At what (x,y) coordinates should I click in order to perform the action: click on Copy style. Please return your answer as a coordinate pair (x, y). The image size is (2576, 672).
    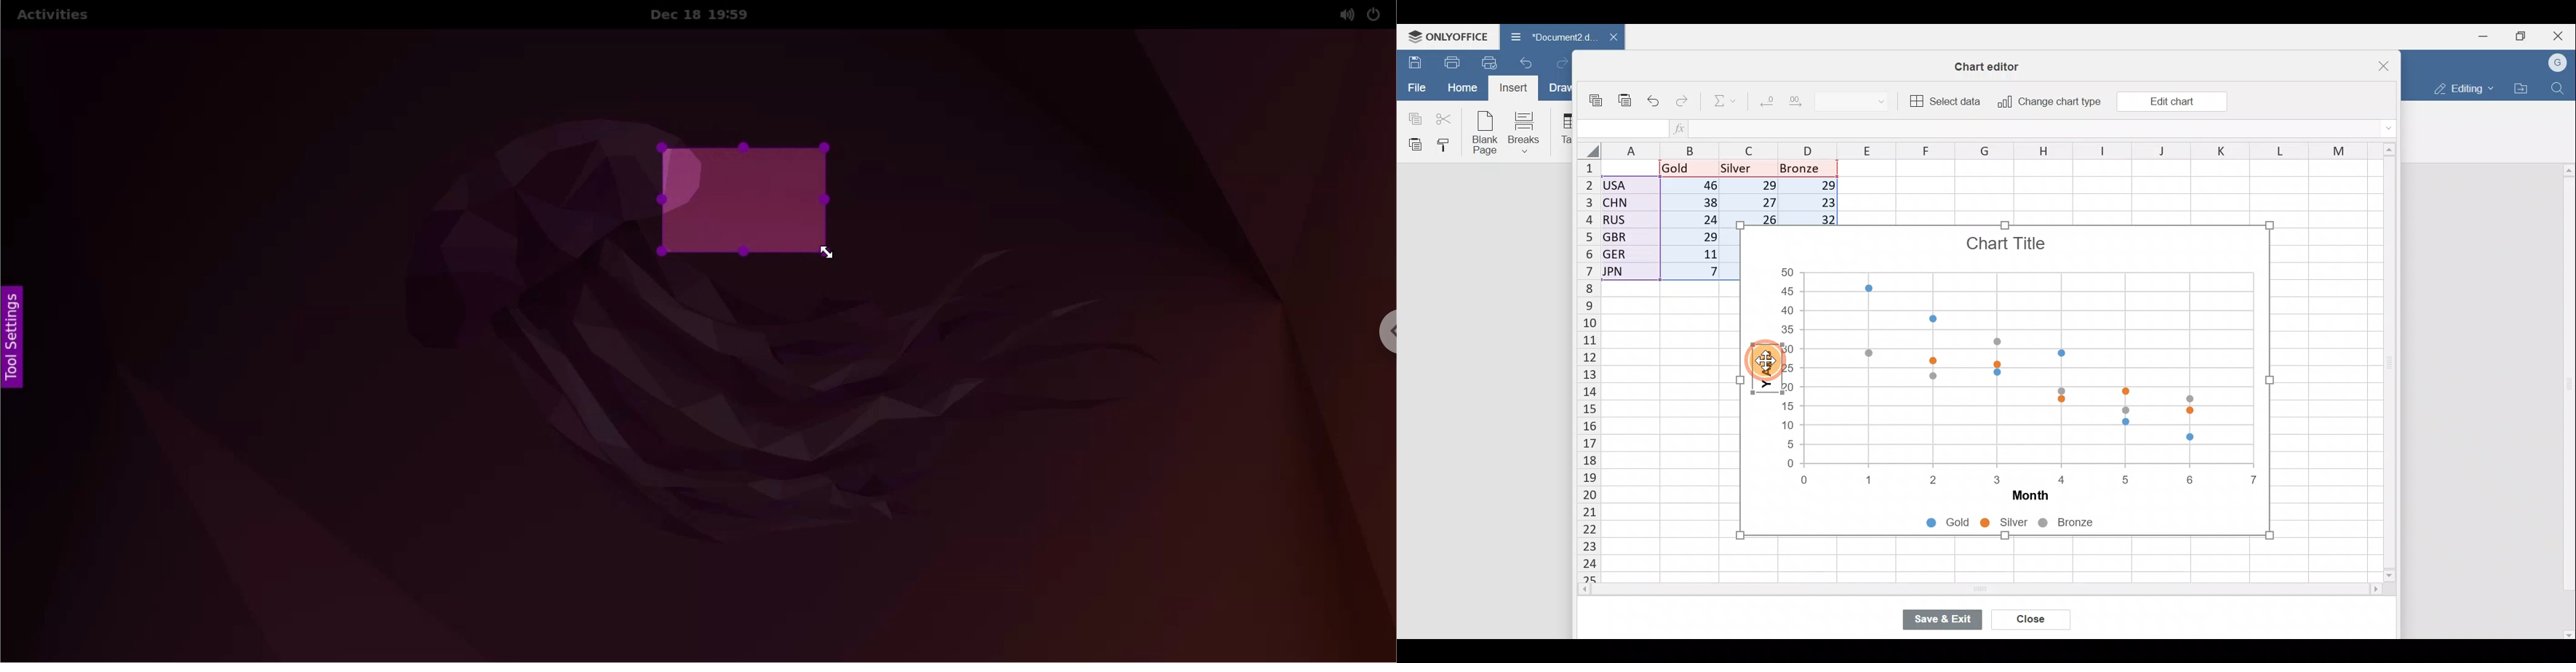
    Looking at the image, I should click on (1447, 146).